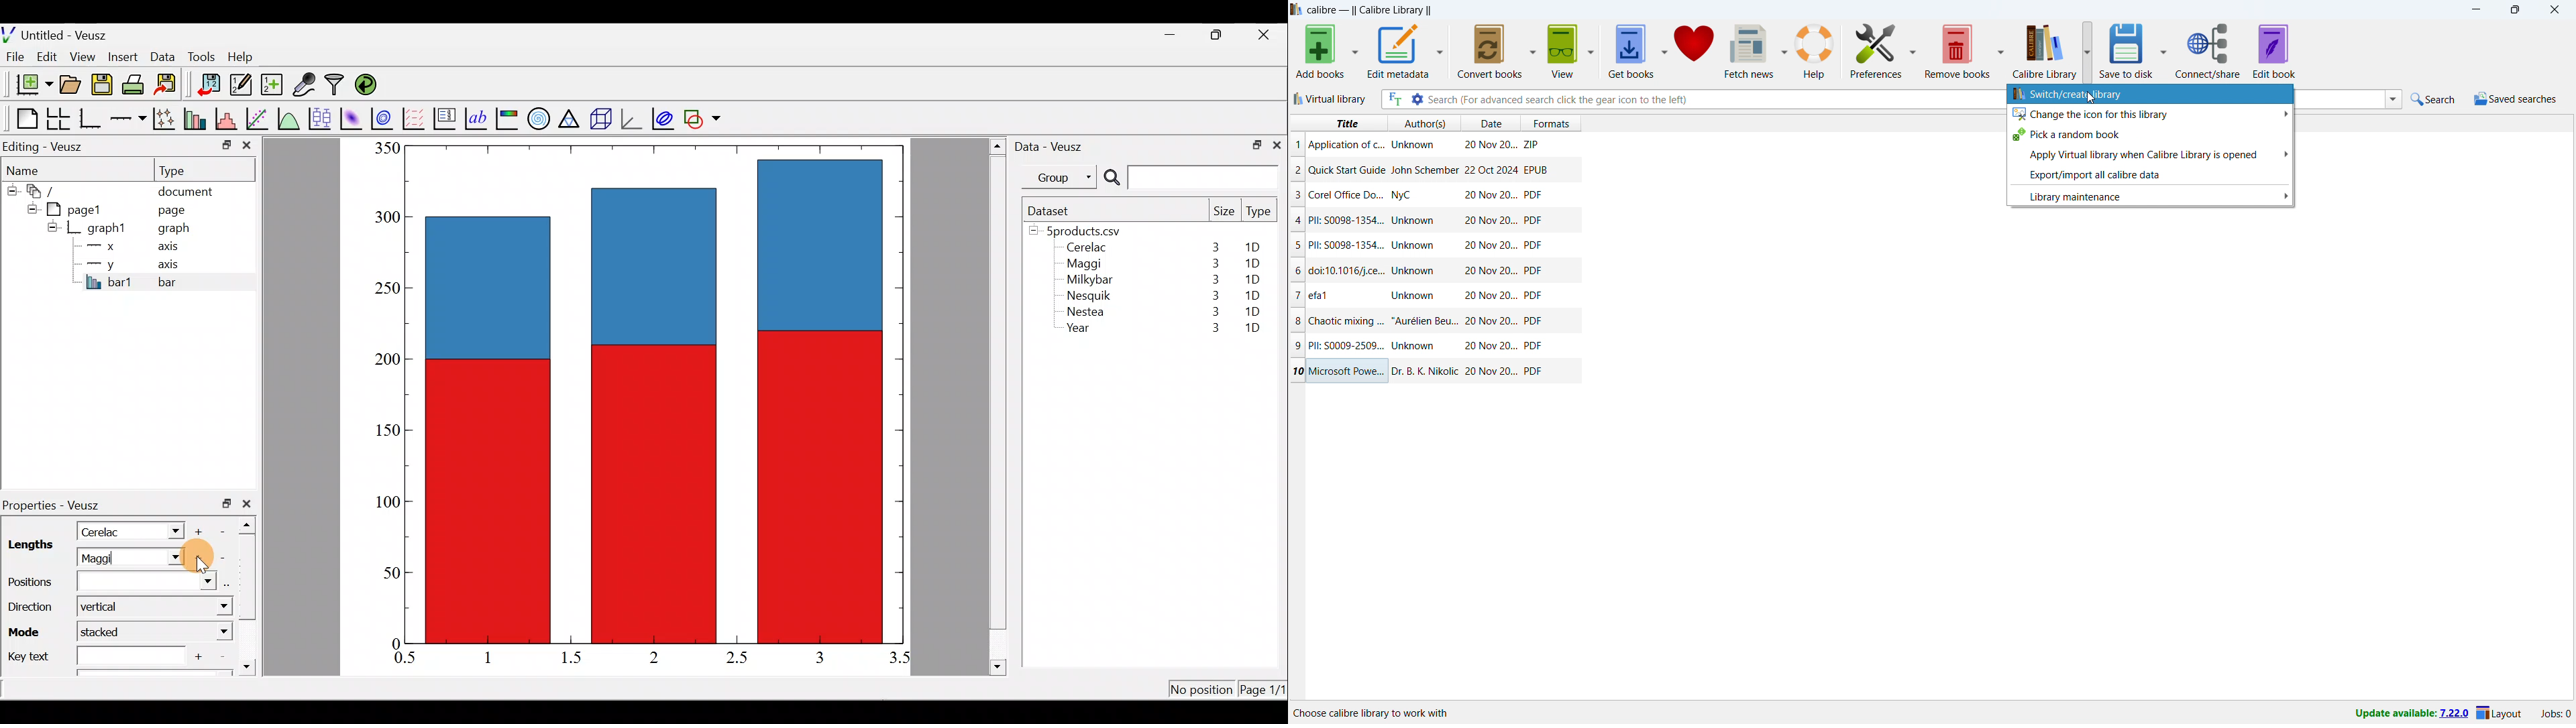 This screenshot has height=728, width=2576. Describe the element at coordinates (383, 361) in the screenshot. I see `200` at that location.